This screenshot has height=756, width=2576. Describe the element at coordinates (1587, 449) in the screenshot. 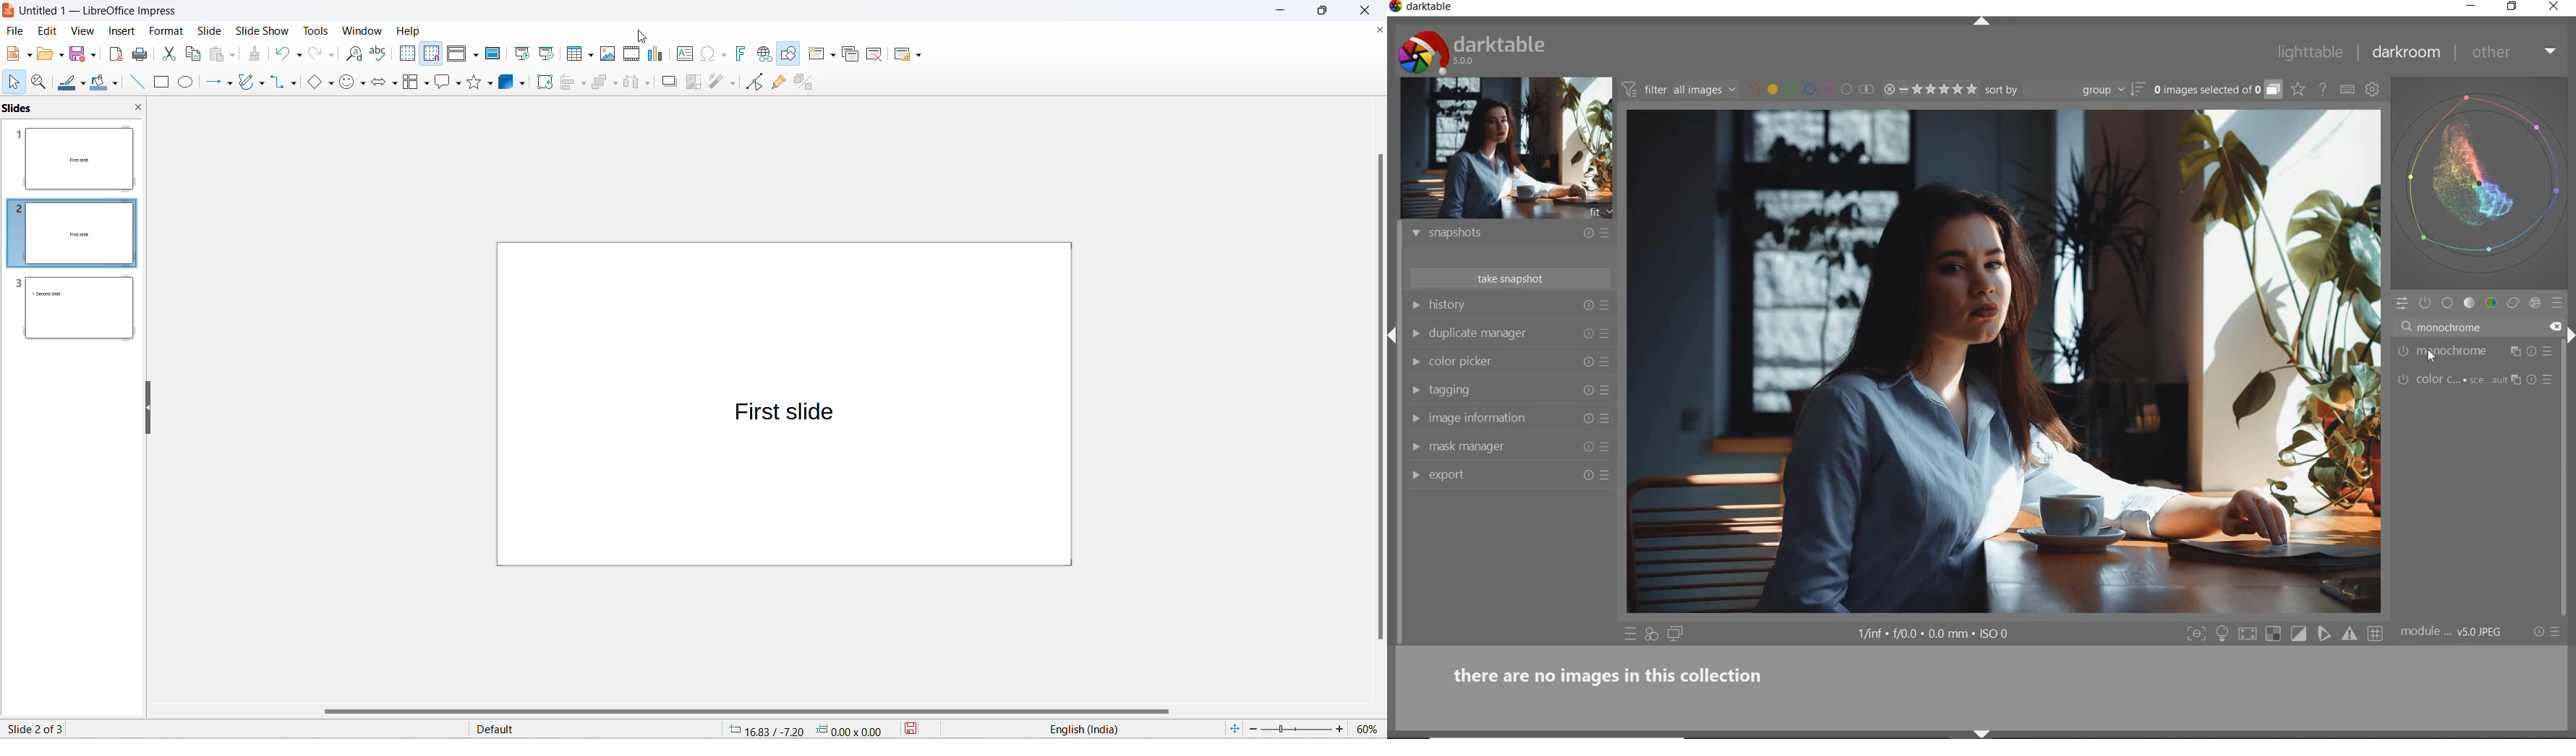

I see `reset` at that location.